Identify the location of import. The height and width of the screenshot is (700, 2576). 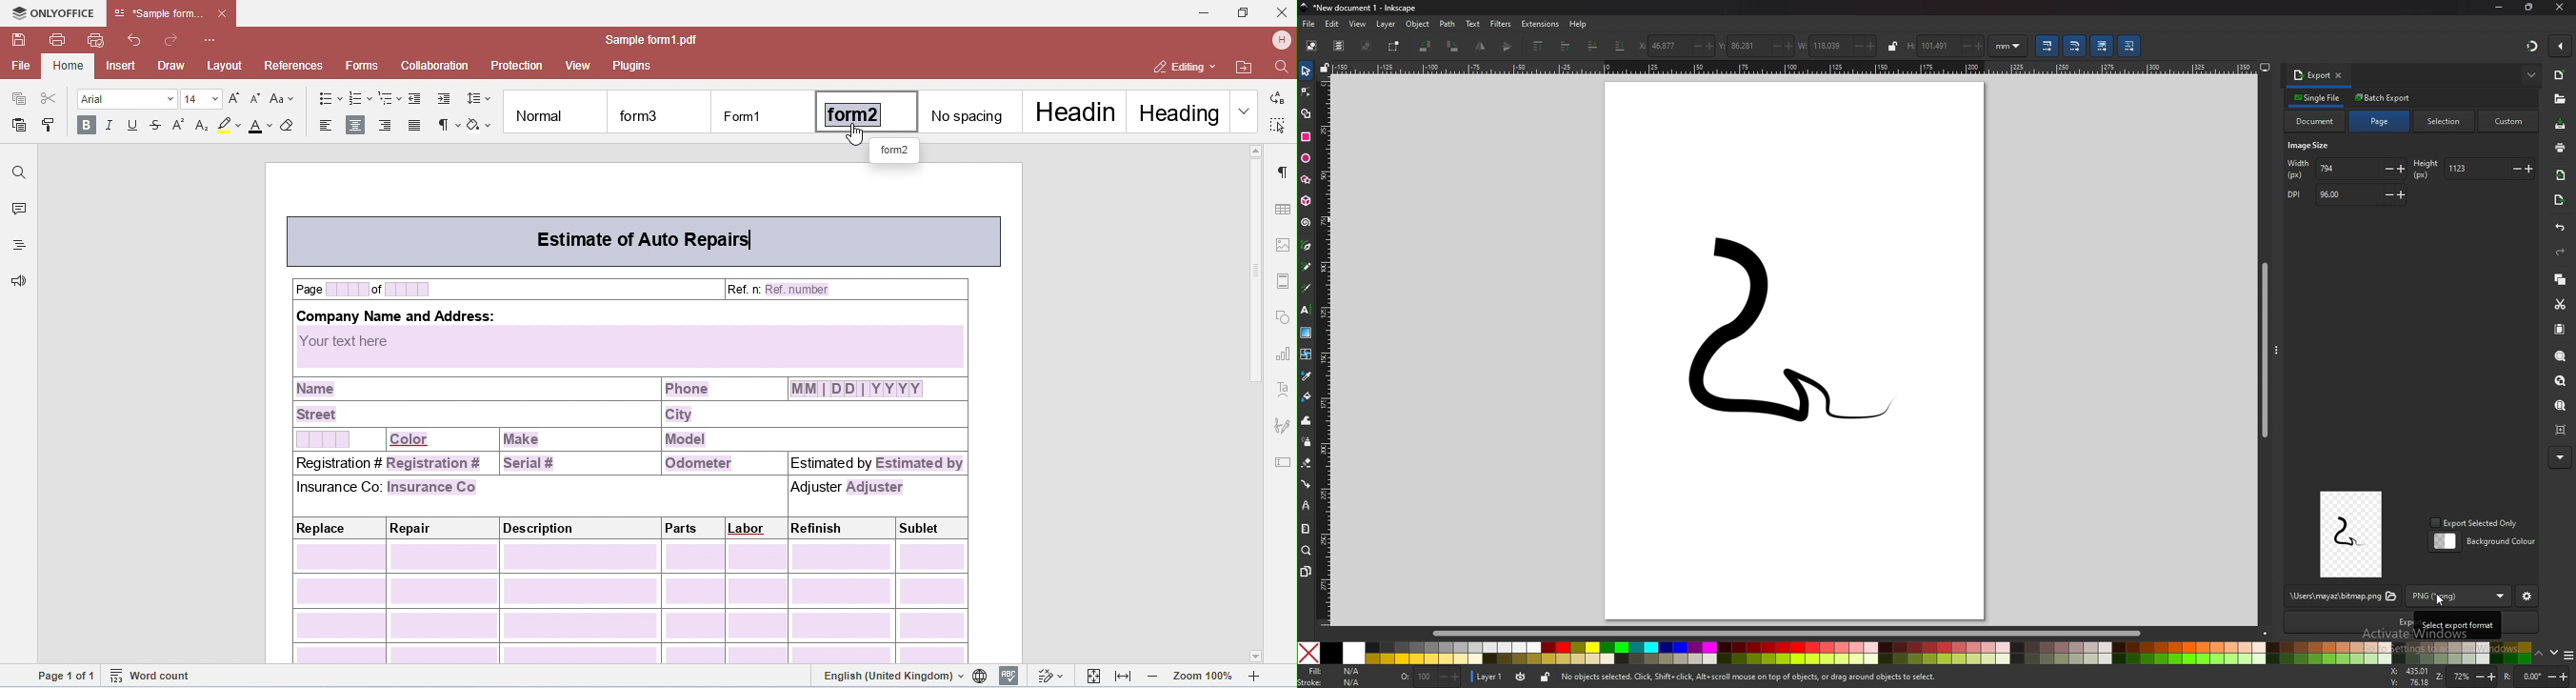
(2562, 175).